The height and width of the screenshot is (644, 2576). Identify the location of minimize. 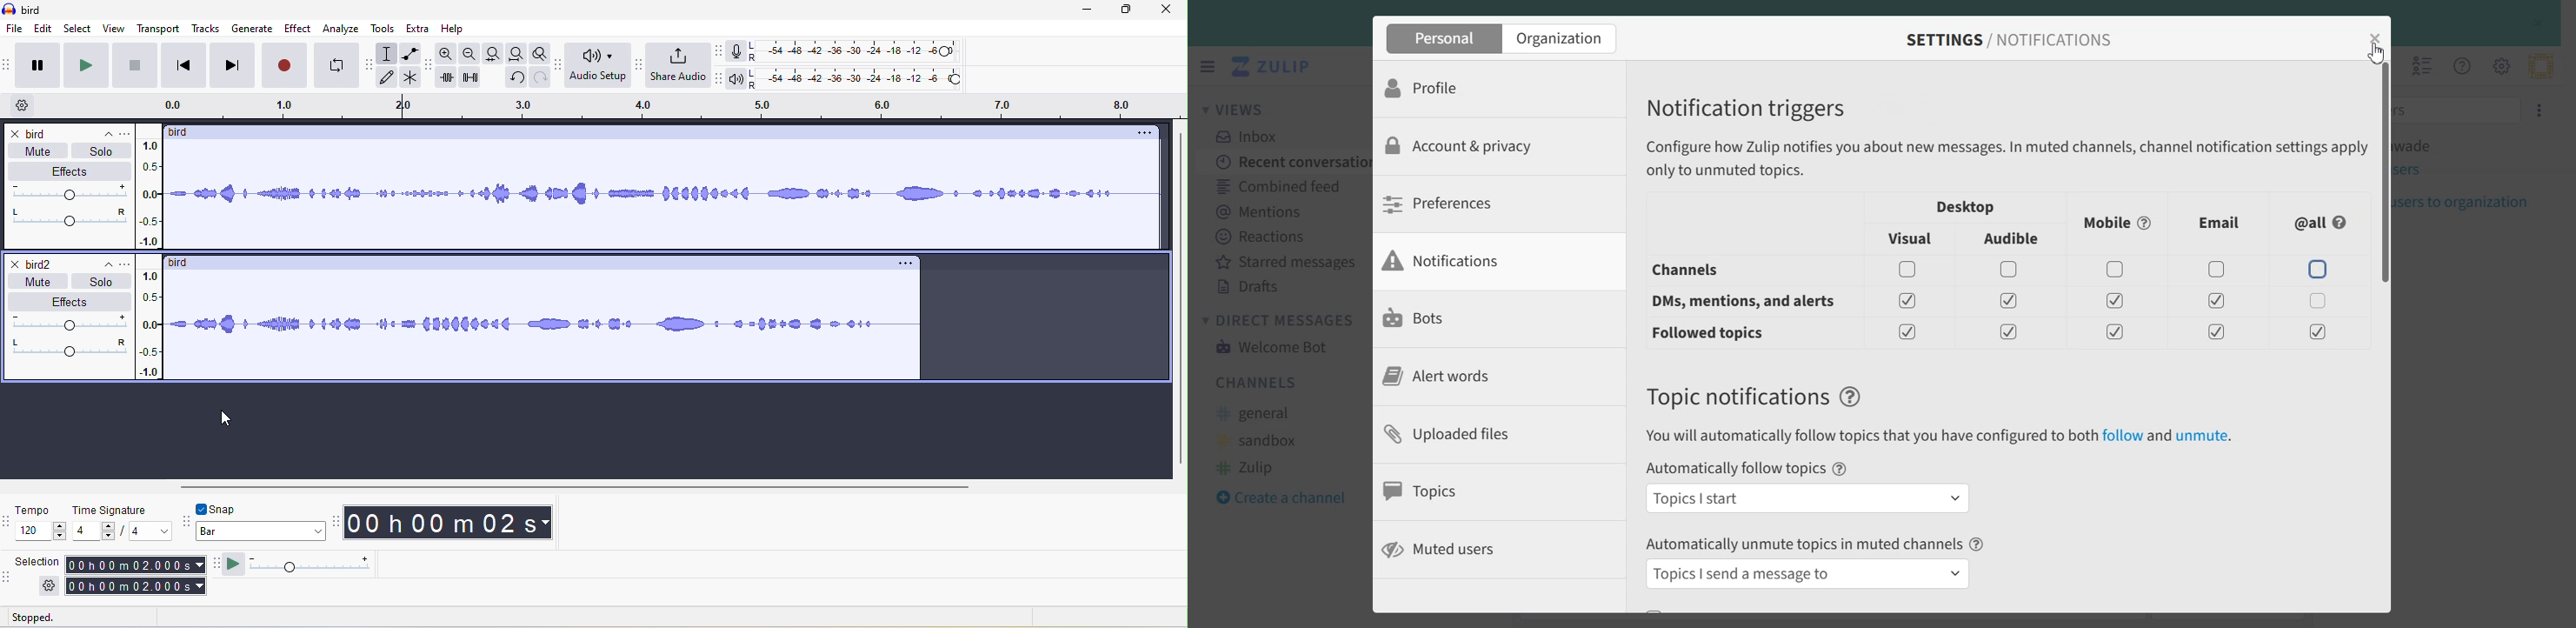
(1088, 10).